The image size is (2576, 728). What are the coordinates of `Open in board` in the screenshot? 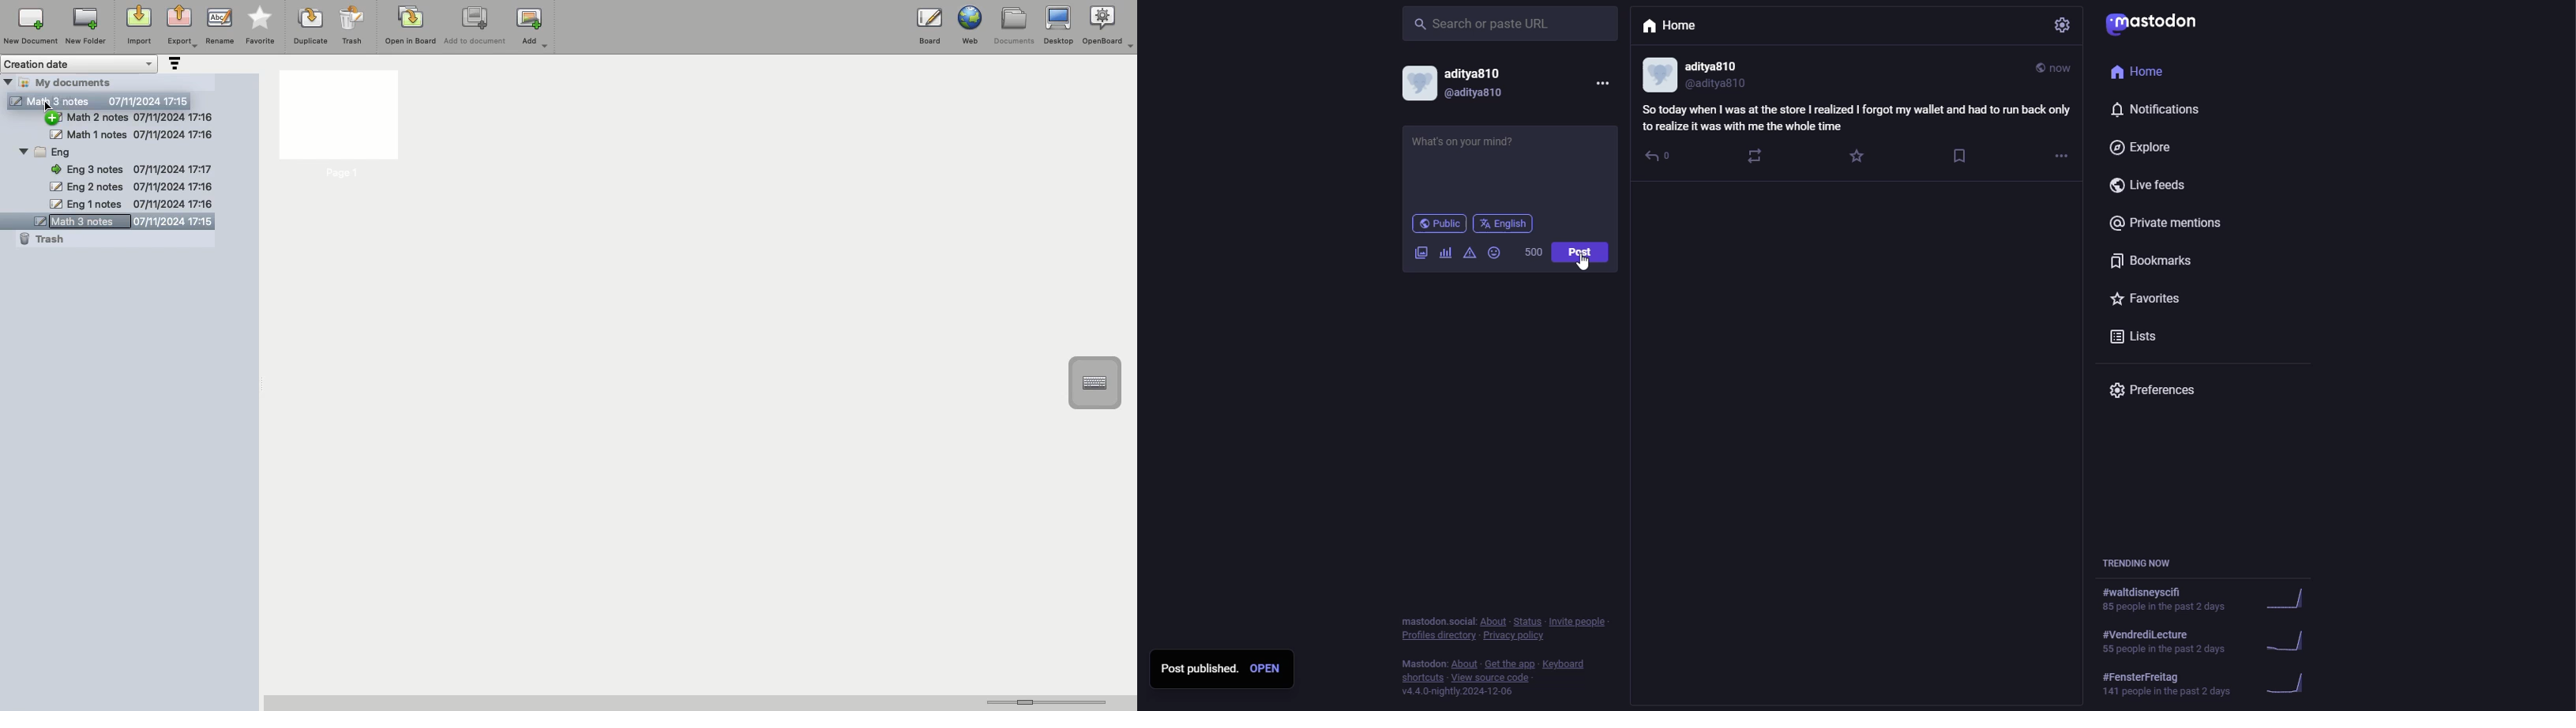 It's located at (411, 24).